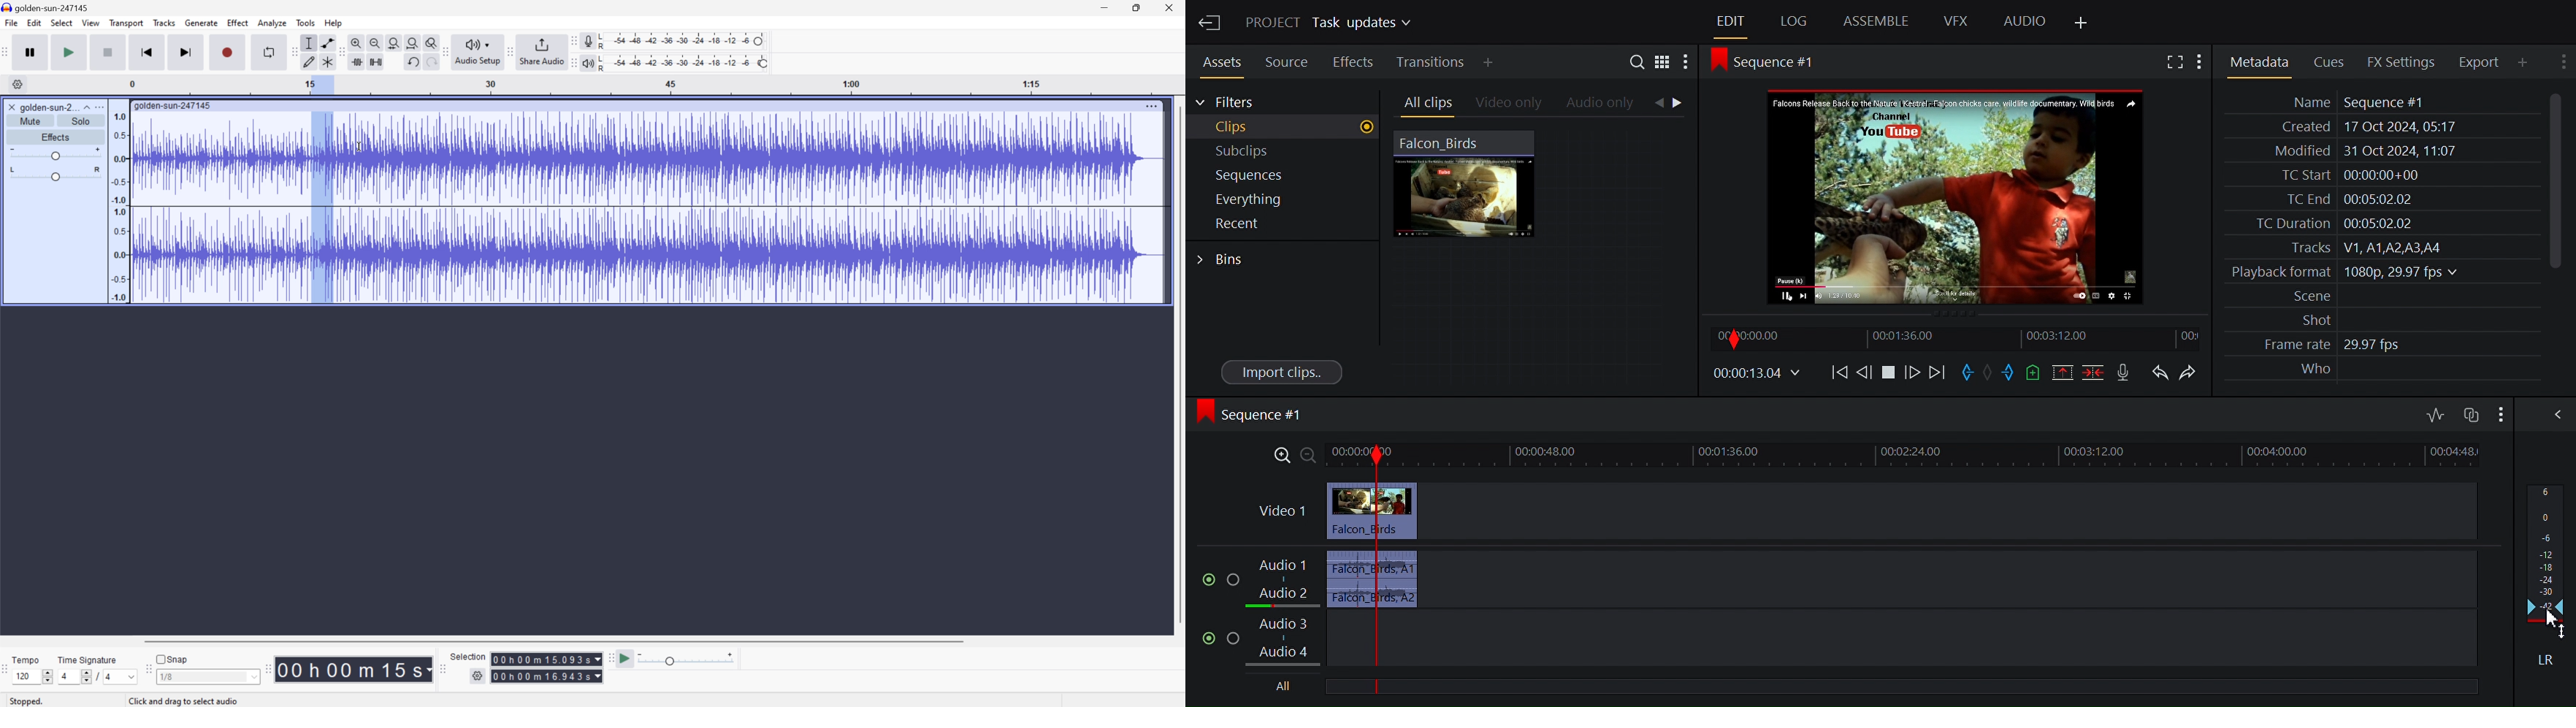  What do you see at coordinates (1282, 127) in the screenshot?
I see `Clips` at bounding box center [1282, 127].